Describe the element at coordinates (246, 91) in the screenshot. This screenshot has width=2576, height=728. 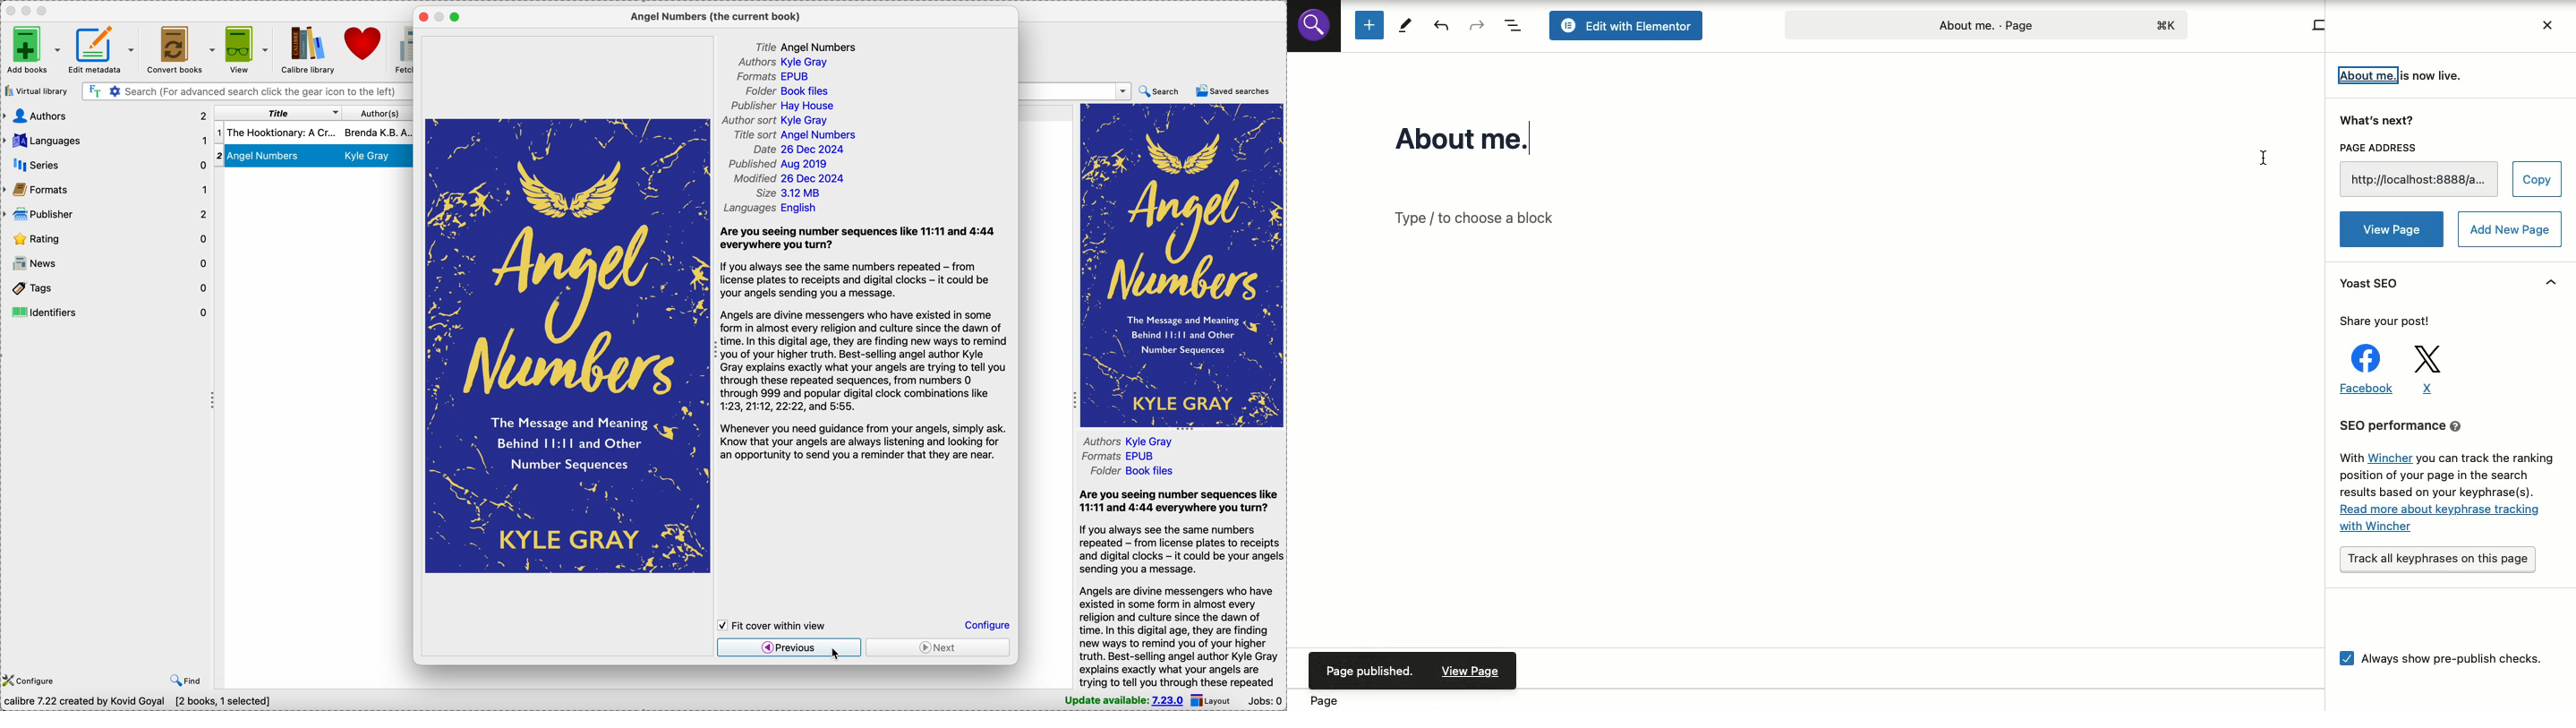
I see `search bar` at that location.